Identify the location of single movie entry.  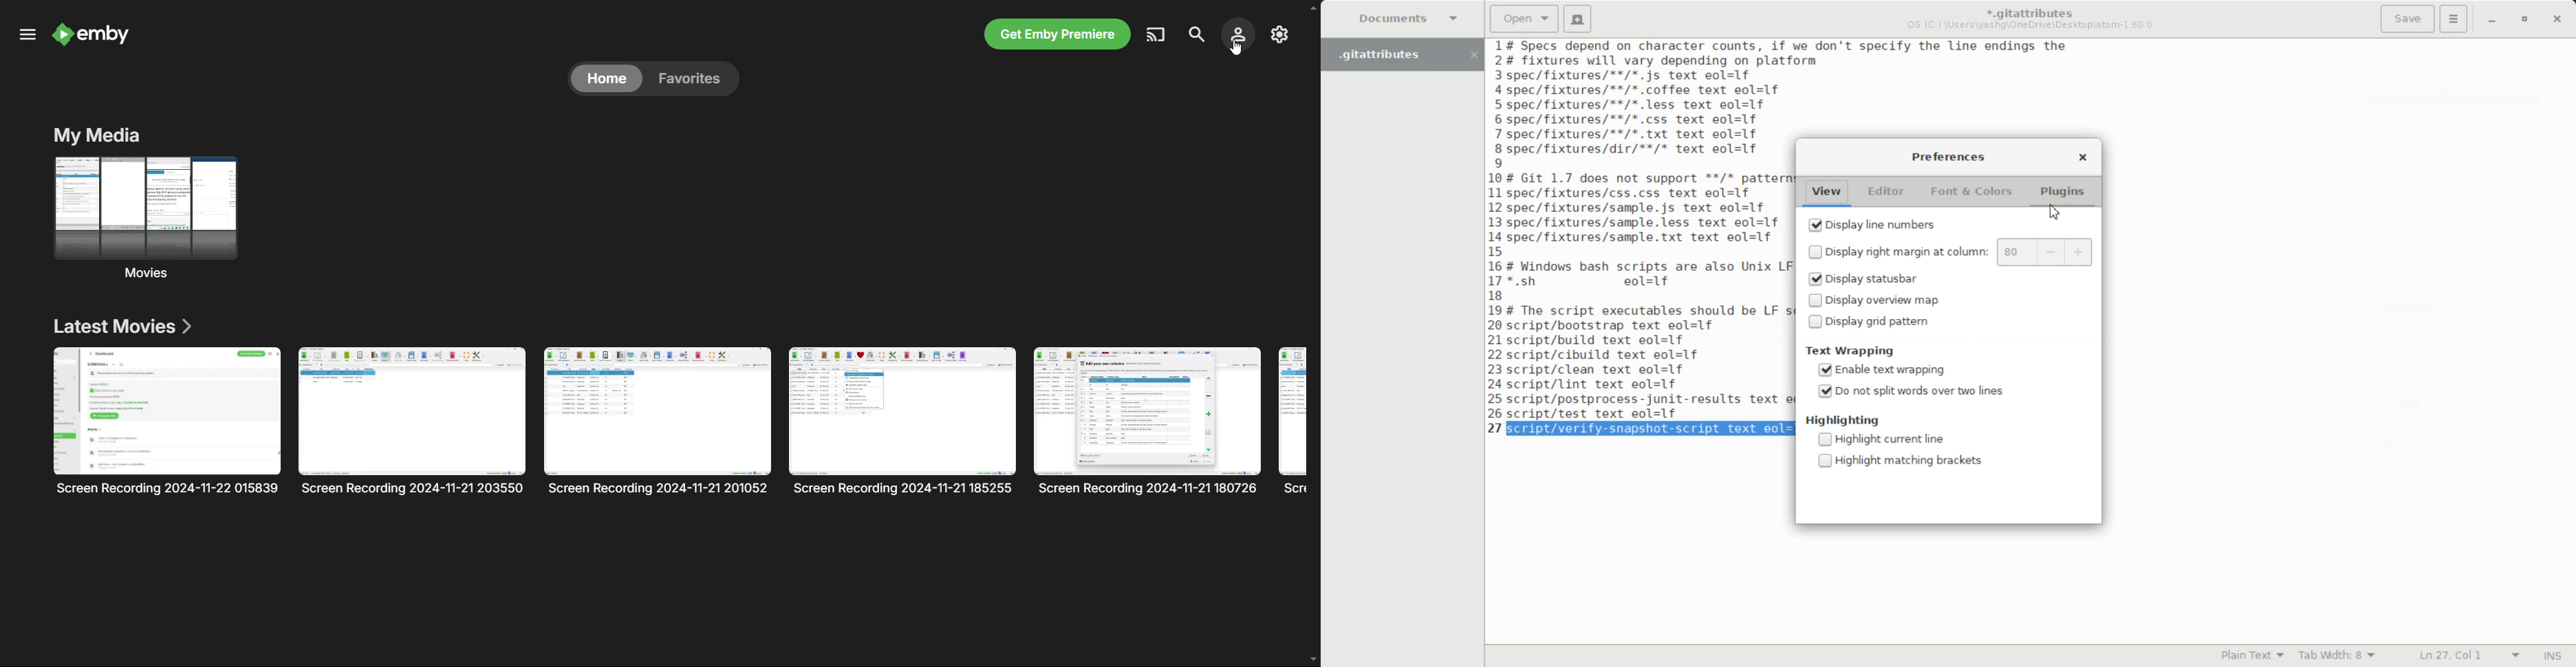
(167, 421).